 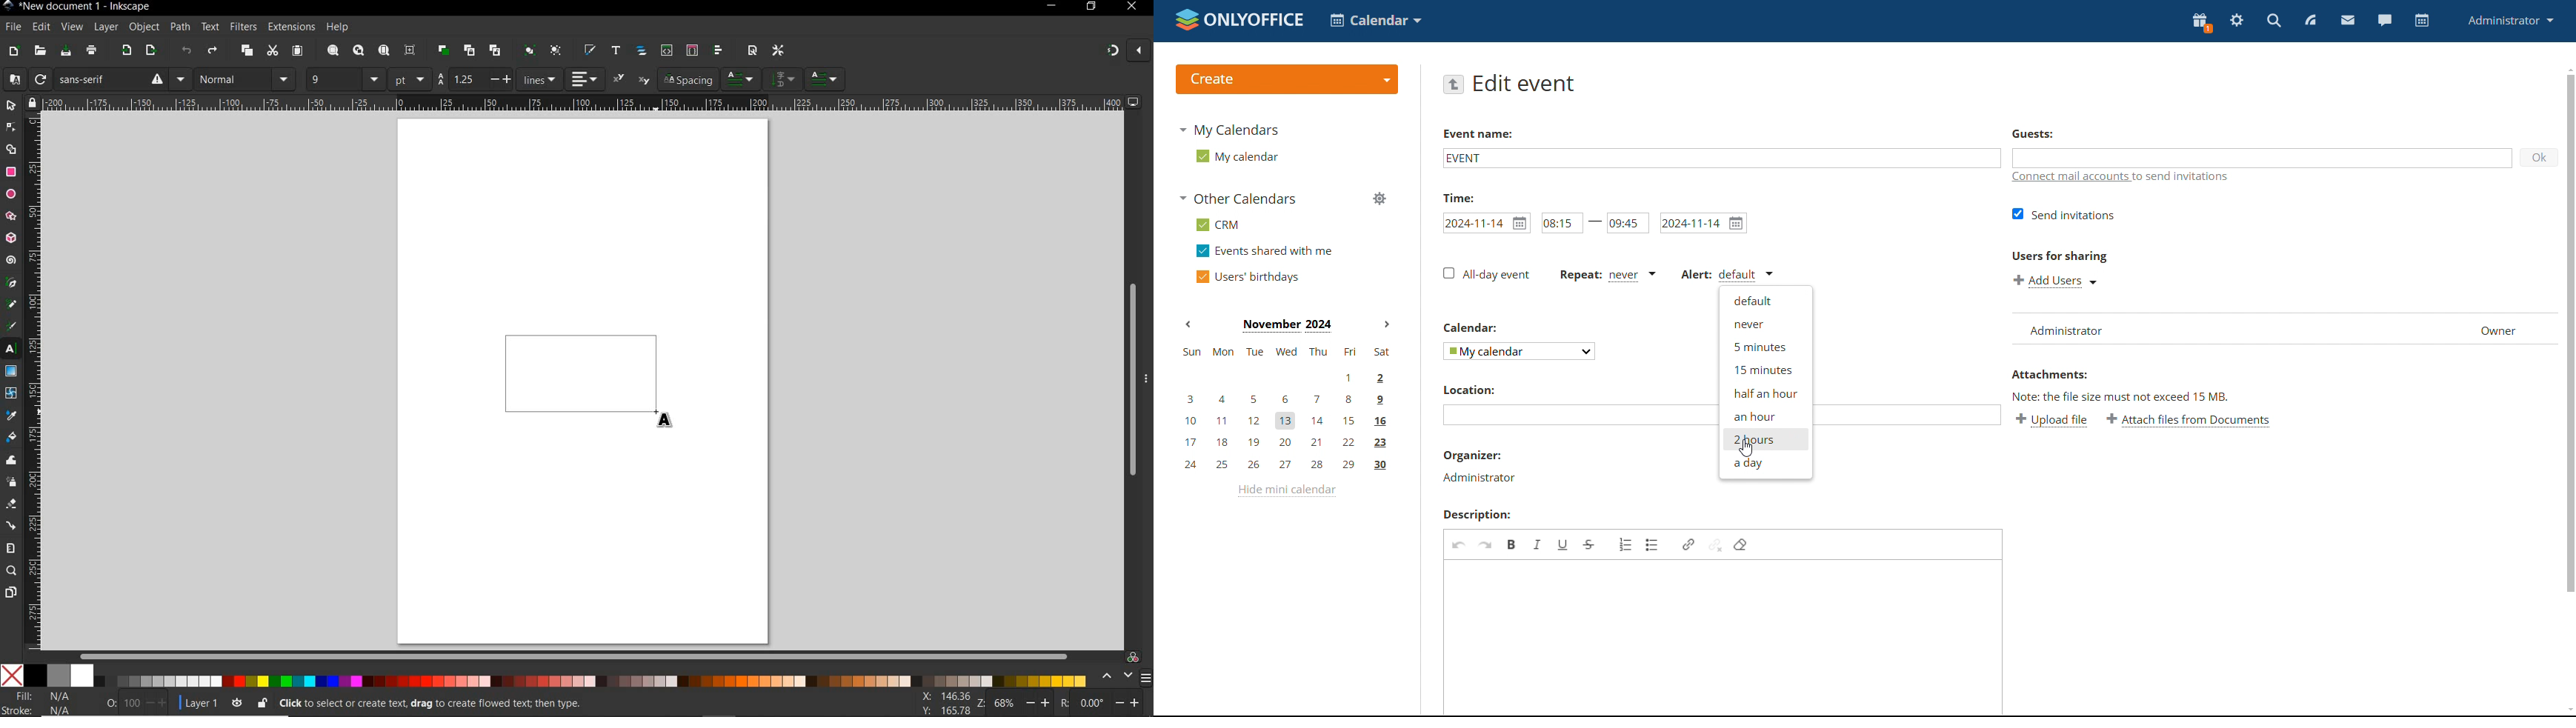 I want to click on rotation, so click(x=1063, y=702).